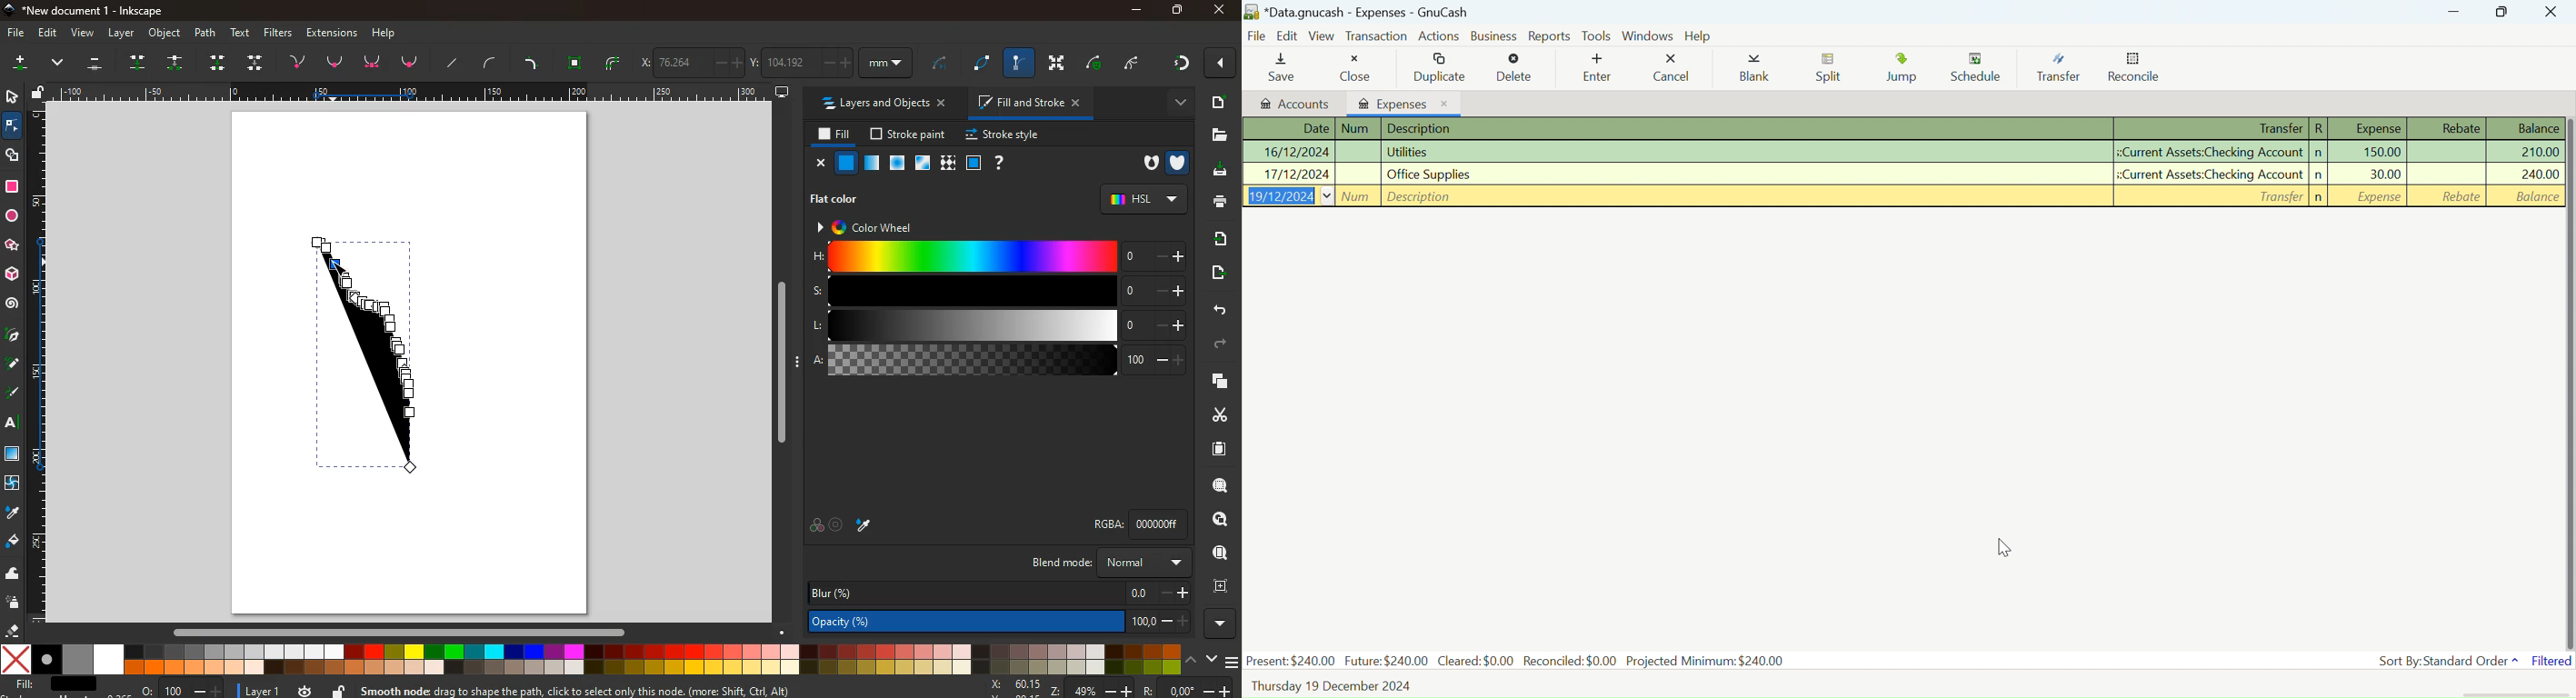 The height and width of the screenshot is (700, 2576). Describe the element at coordinates (177, 63) in the screenshot. I see `change` at that location.